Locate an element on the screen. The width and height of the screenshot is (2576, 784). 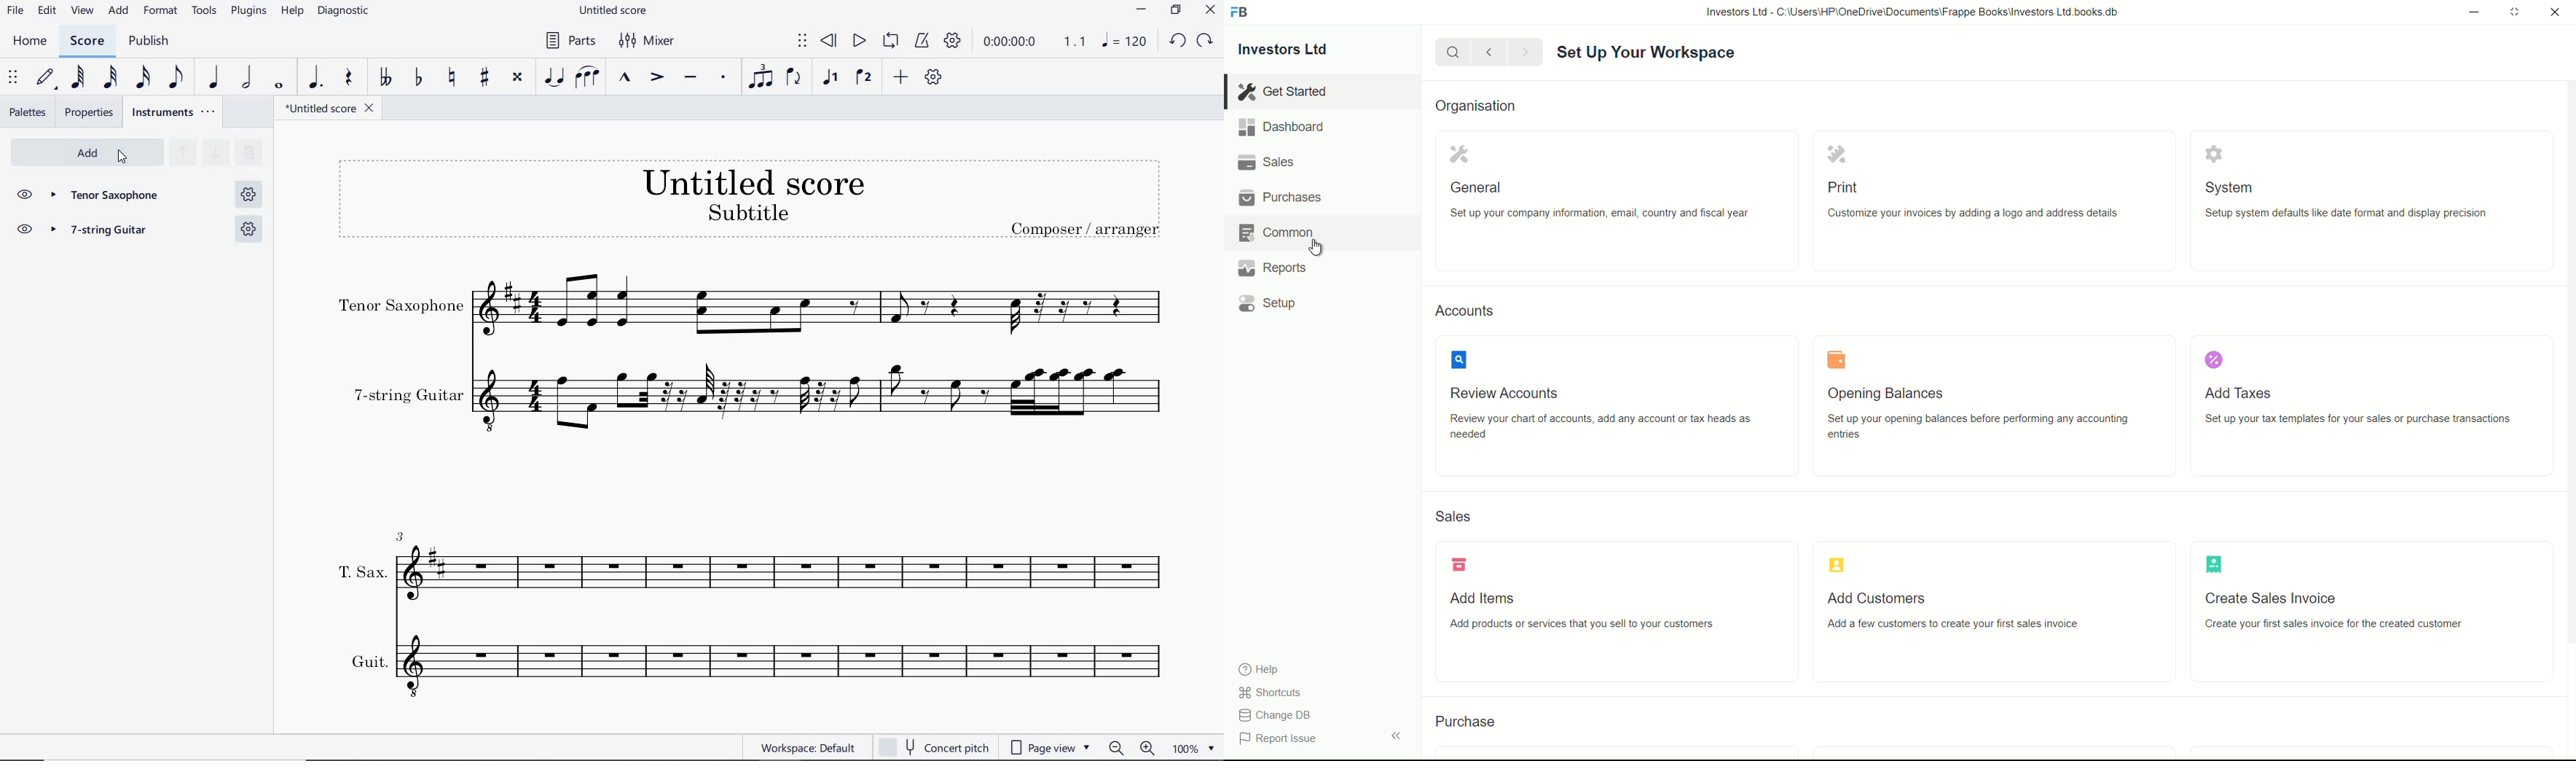
PALETTES is located at coordinates (27, 111).